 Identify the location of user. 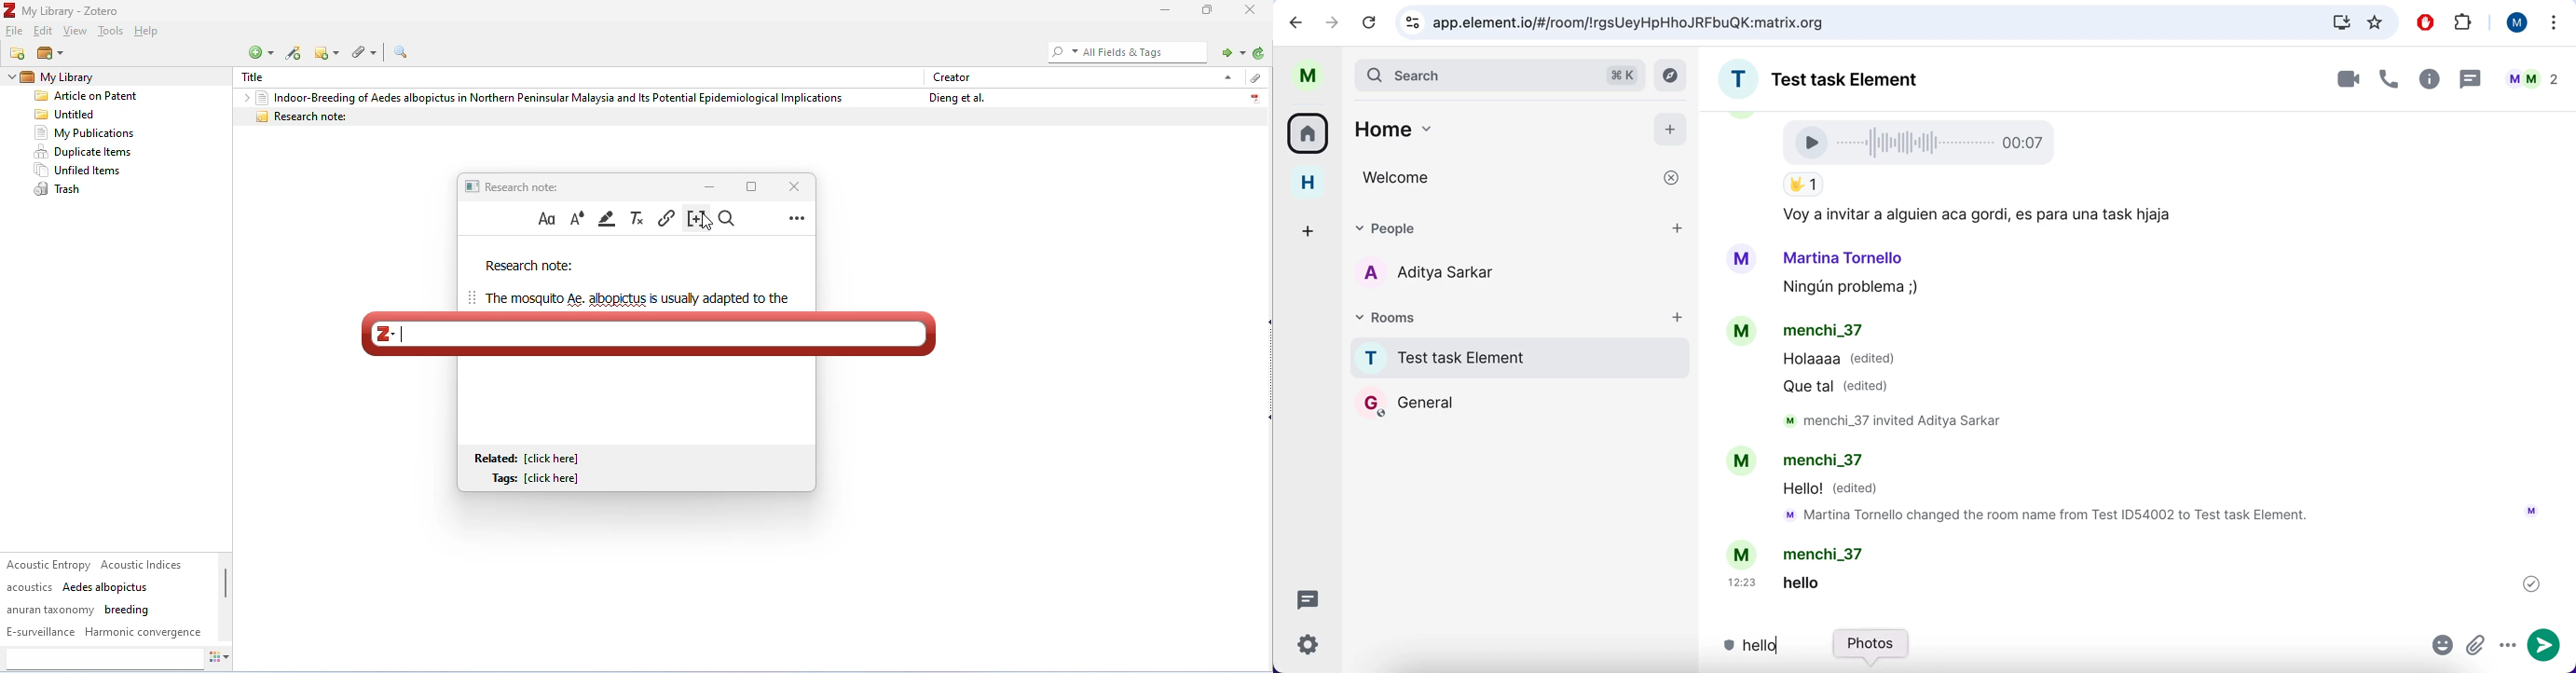
(1313, 76).